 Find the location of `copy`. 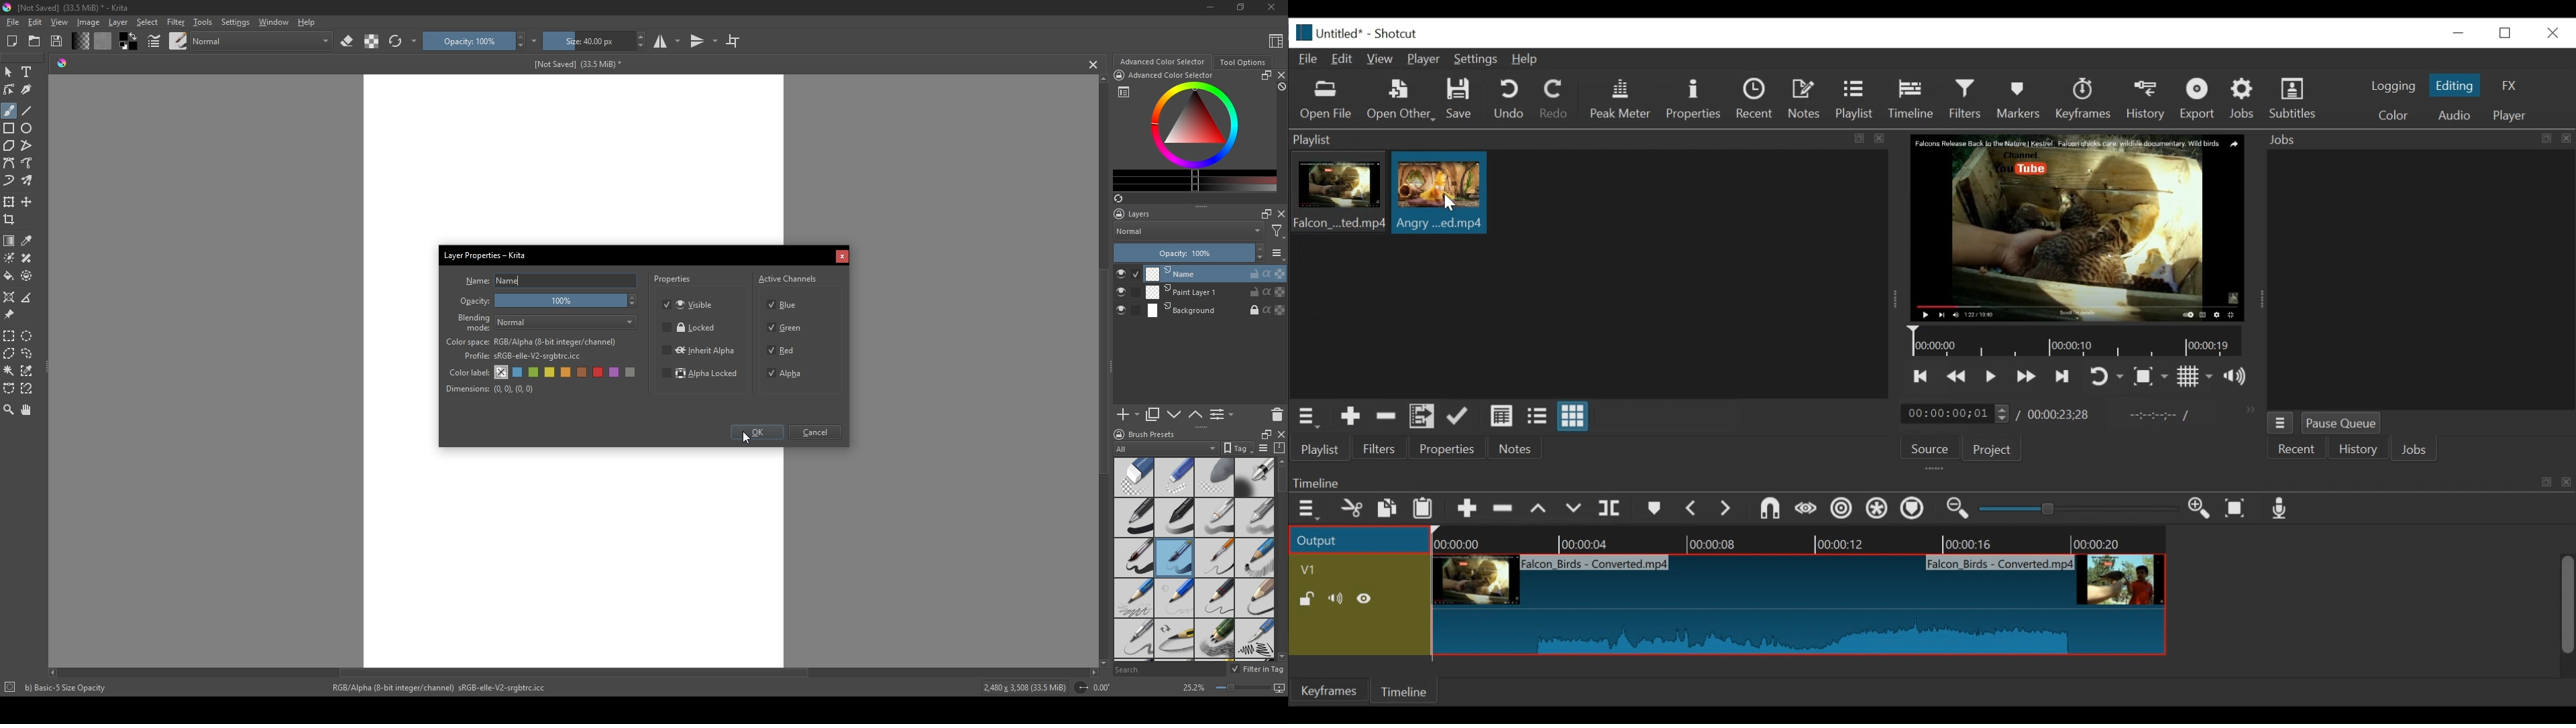

copy is located at coordinates (1388, 510).